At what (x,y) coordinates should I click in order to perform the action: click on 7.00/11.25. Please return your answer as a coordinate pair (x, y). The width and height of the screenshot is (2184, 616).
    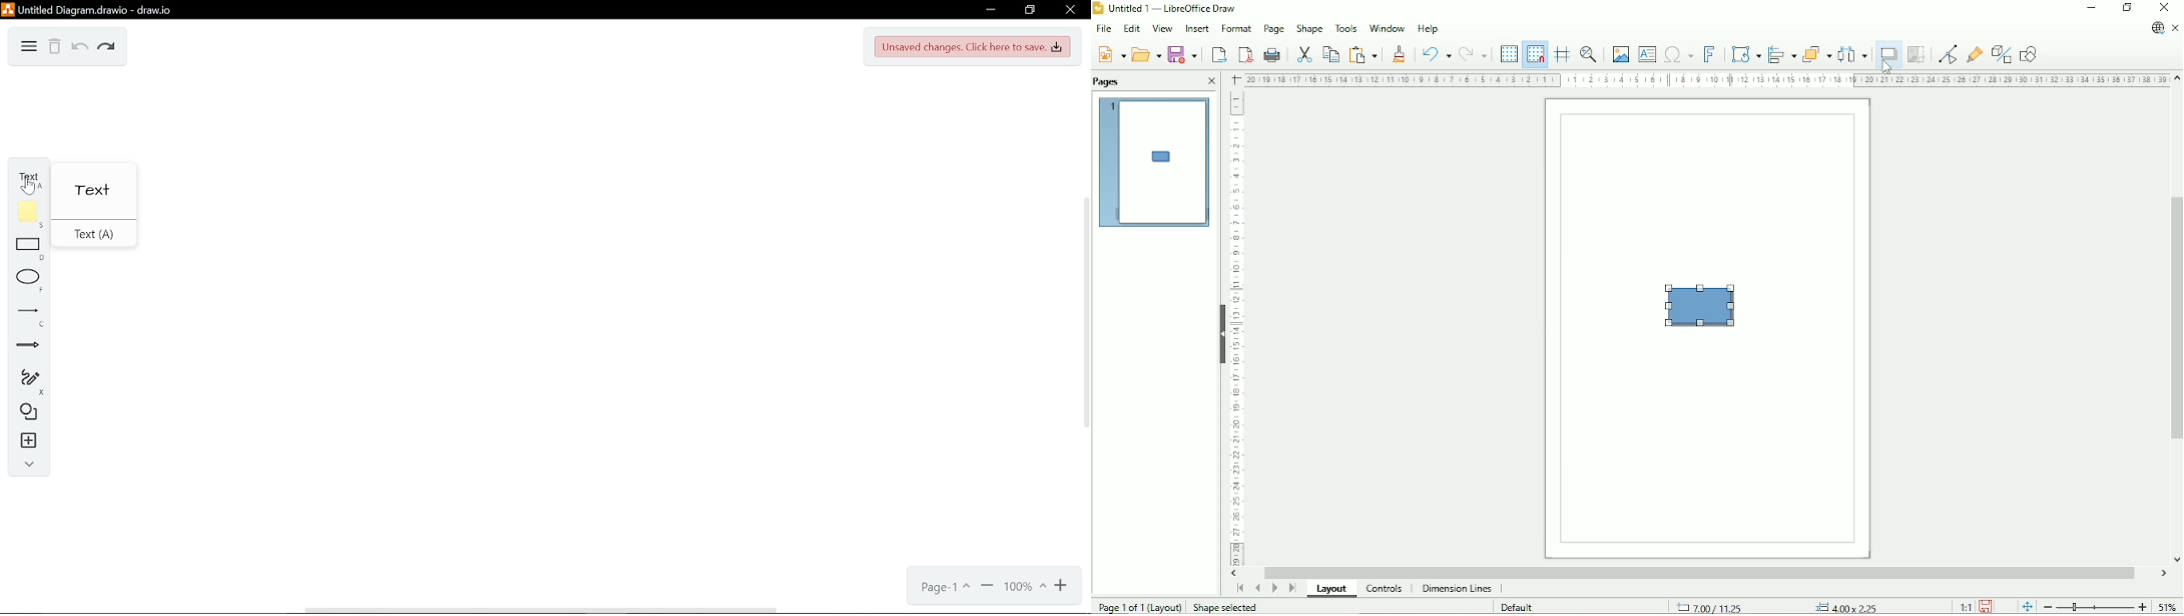
    Looking at the image, I should click on (1714, 607).